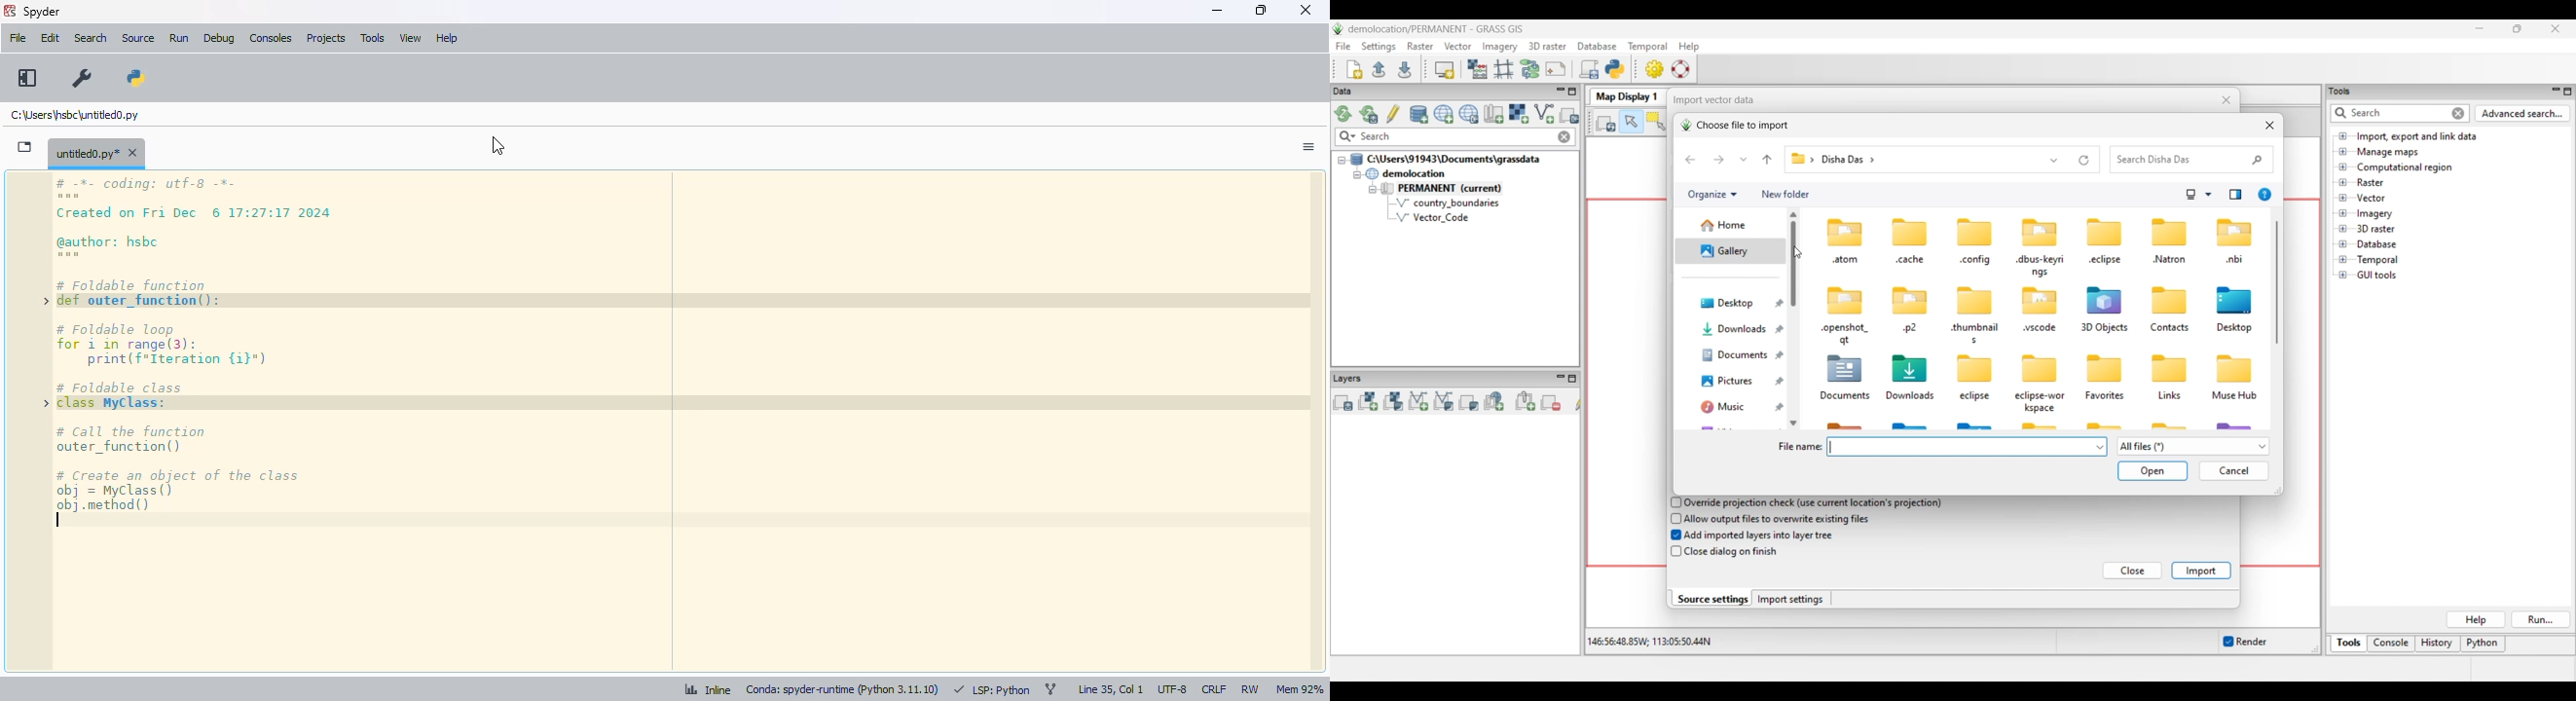  What do you see at coordinates (693, 422) in the screenshot?
I see `code executing iteration till 3 ` at bounding box center [693, 422].